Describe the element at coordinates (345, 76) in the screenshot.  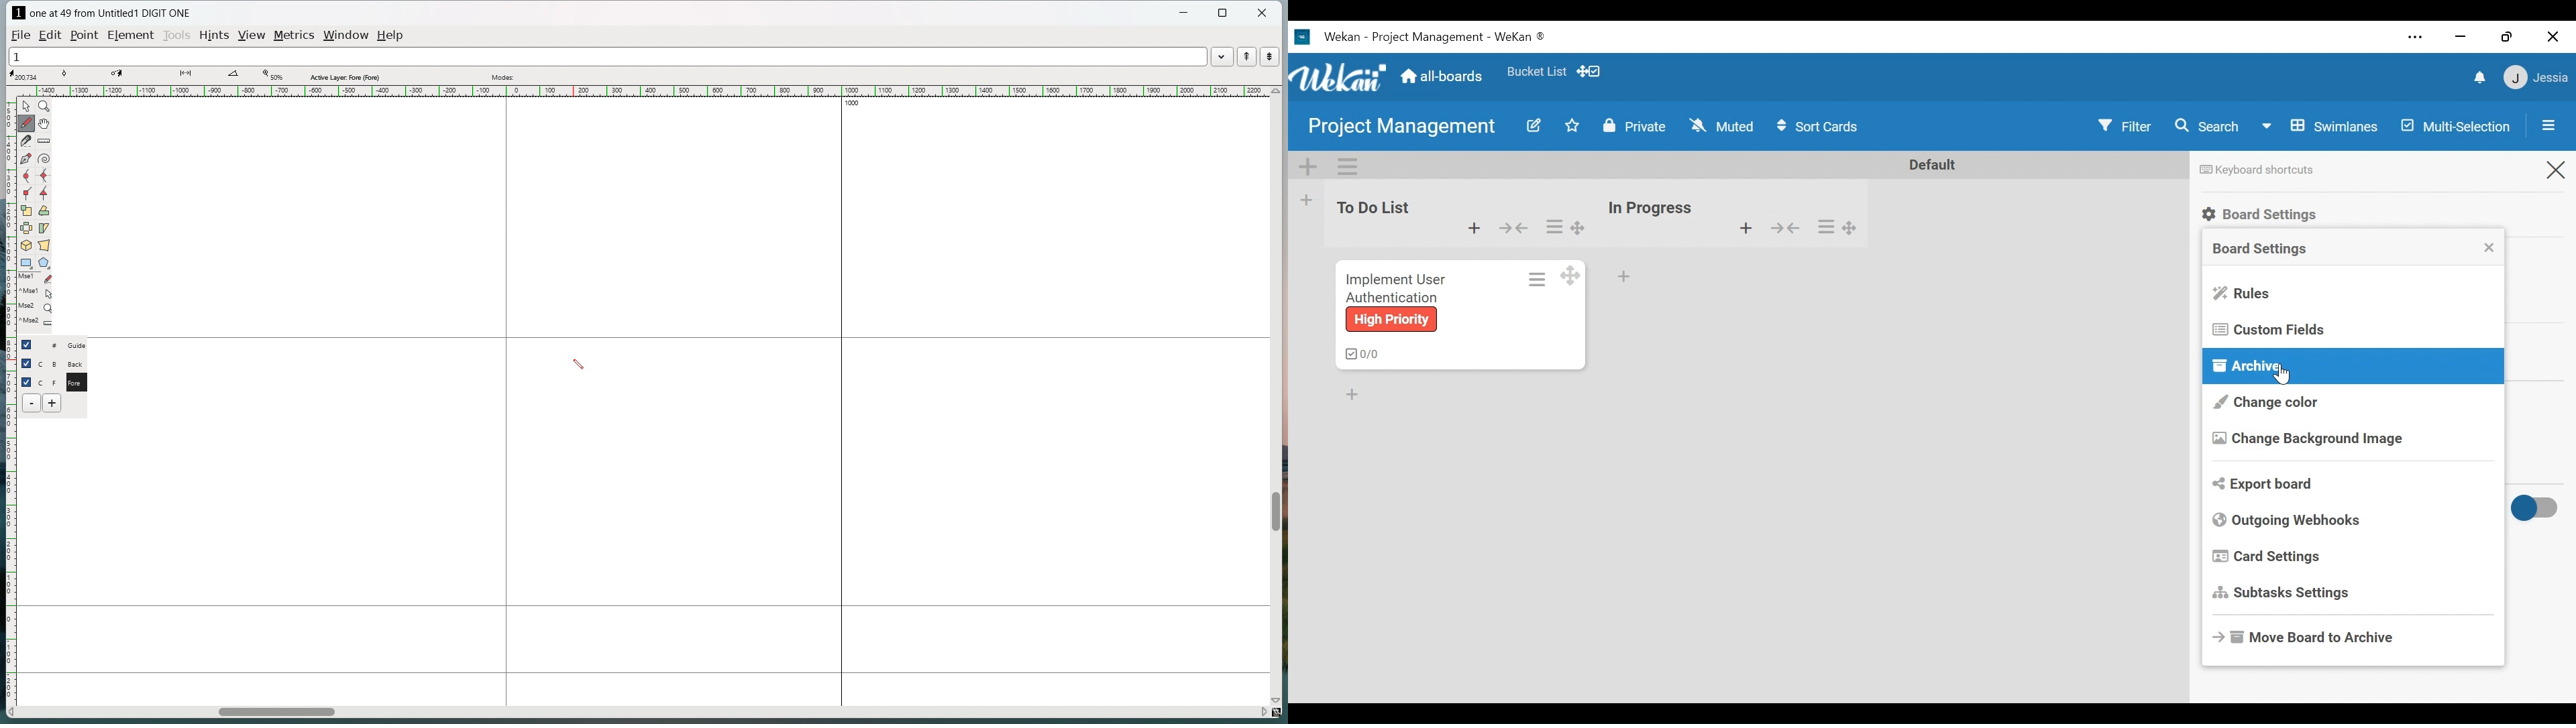
I see `Active layer fore` at that location.